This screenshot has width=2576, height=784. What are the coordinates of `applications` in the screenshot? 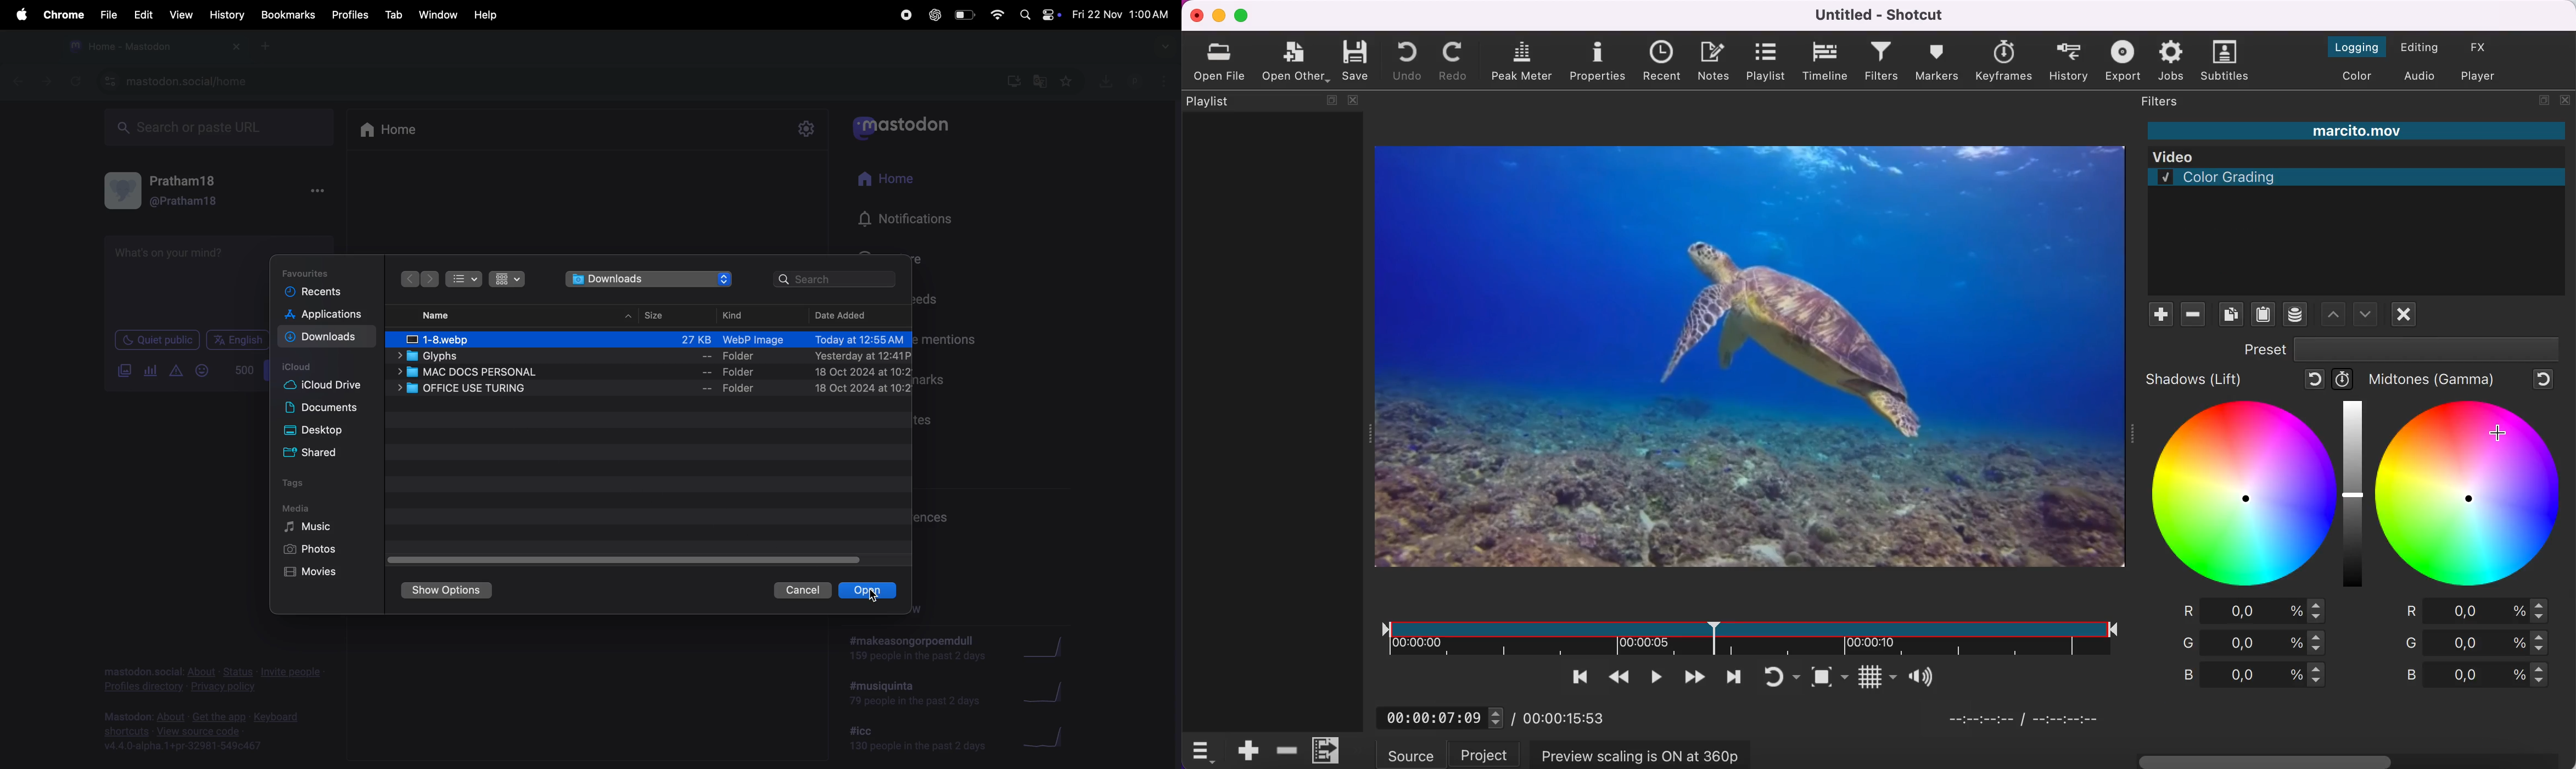 It's located at (324, 315).